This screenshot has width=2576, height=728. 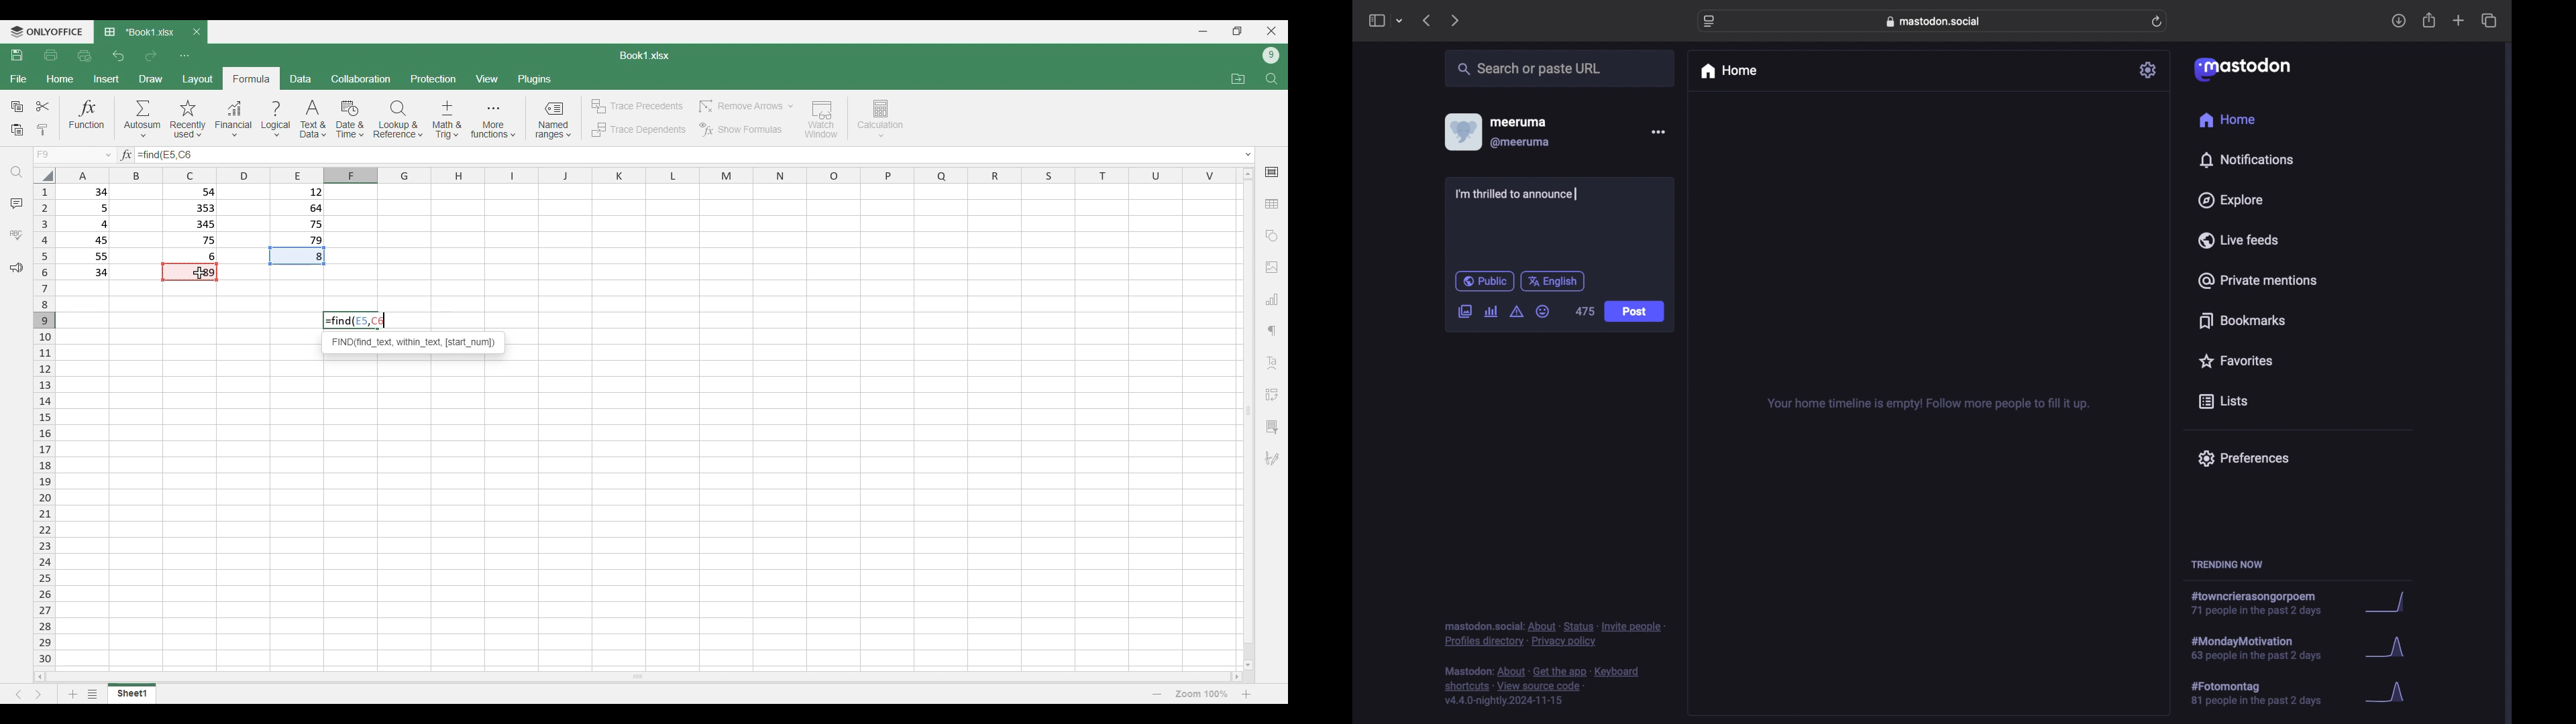 What do you see at coordinates (1273, 331) in the screenshot?
I see `Paragraph setting` at bounding box center [1273, 331].